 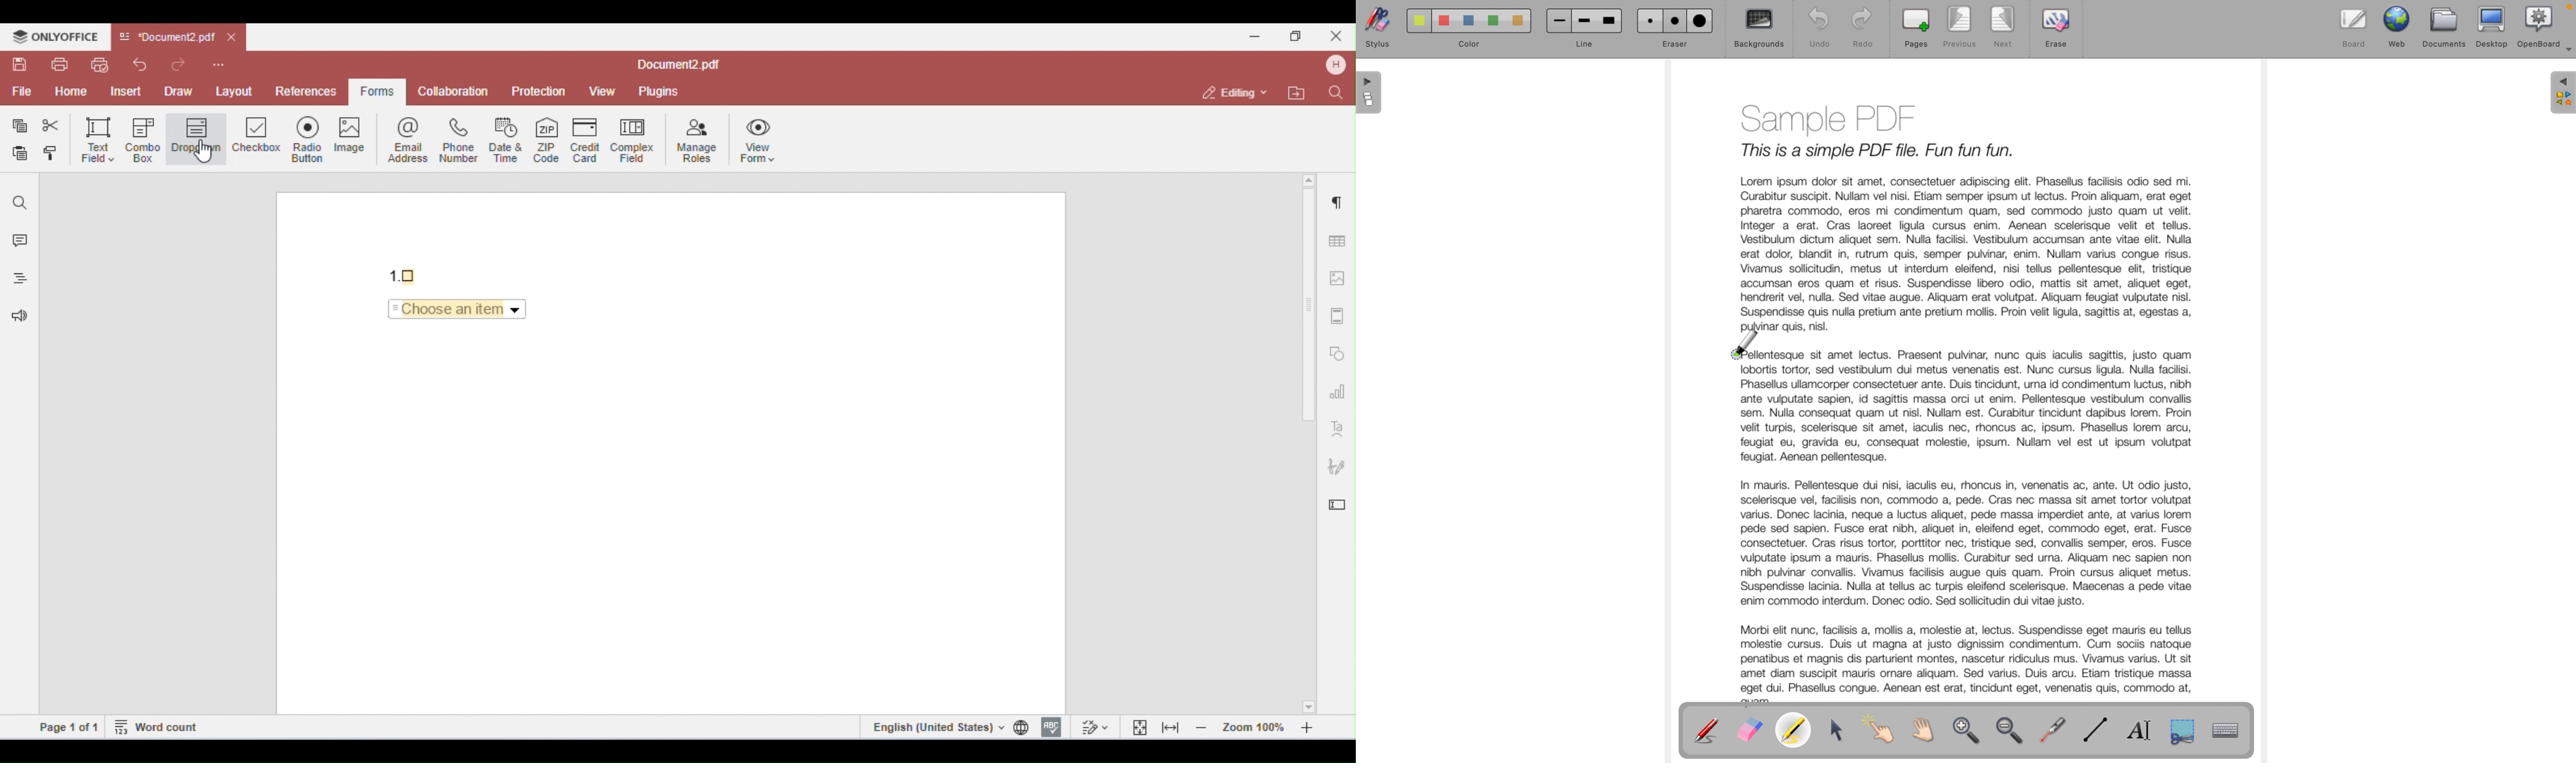 What do you see at coordinates (2099, 731) in the screenshot?
I see `draw line` at bounding box center [2099, 731].